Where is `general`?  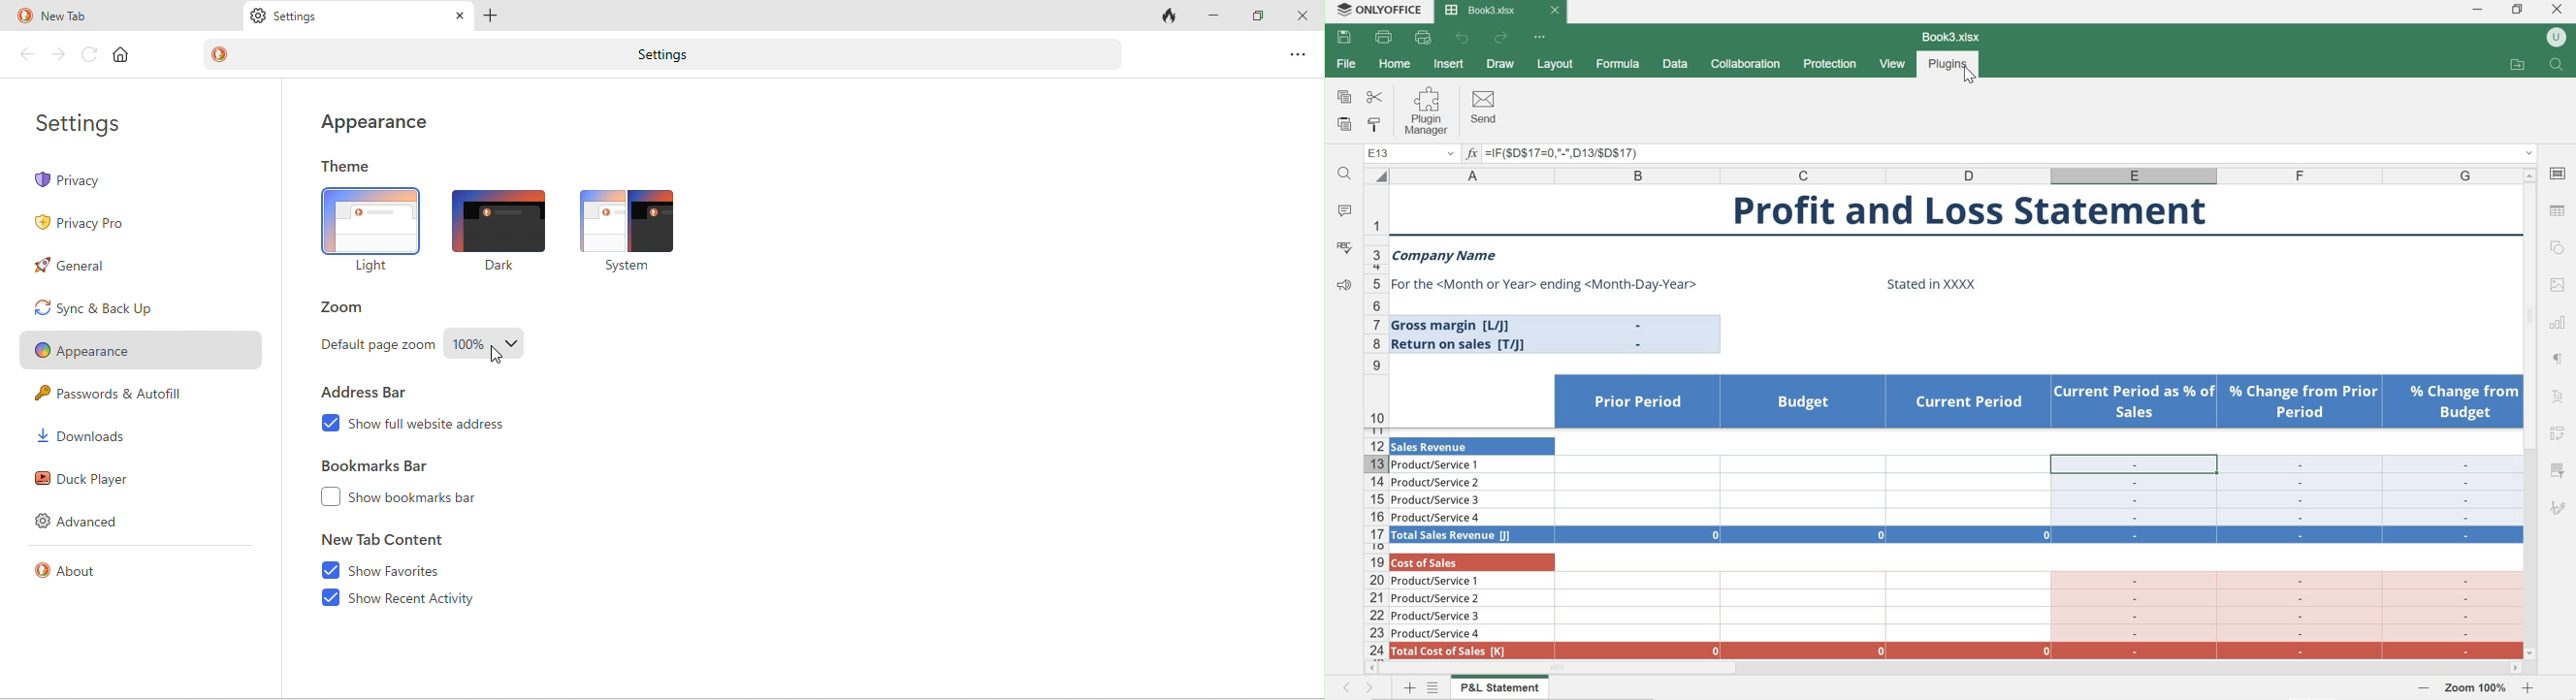
general is located at coordinates (99, 267).